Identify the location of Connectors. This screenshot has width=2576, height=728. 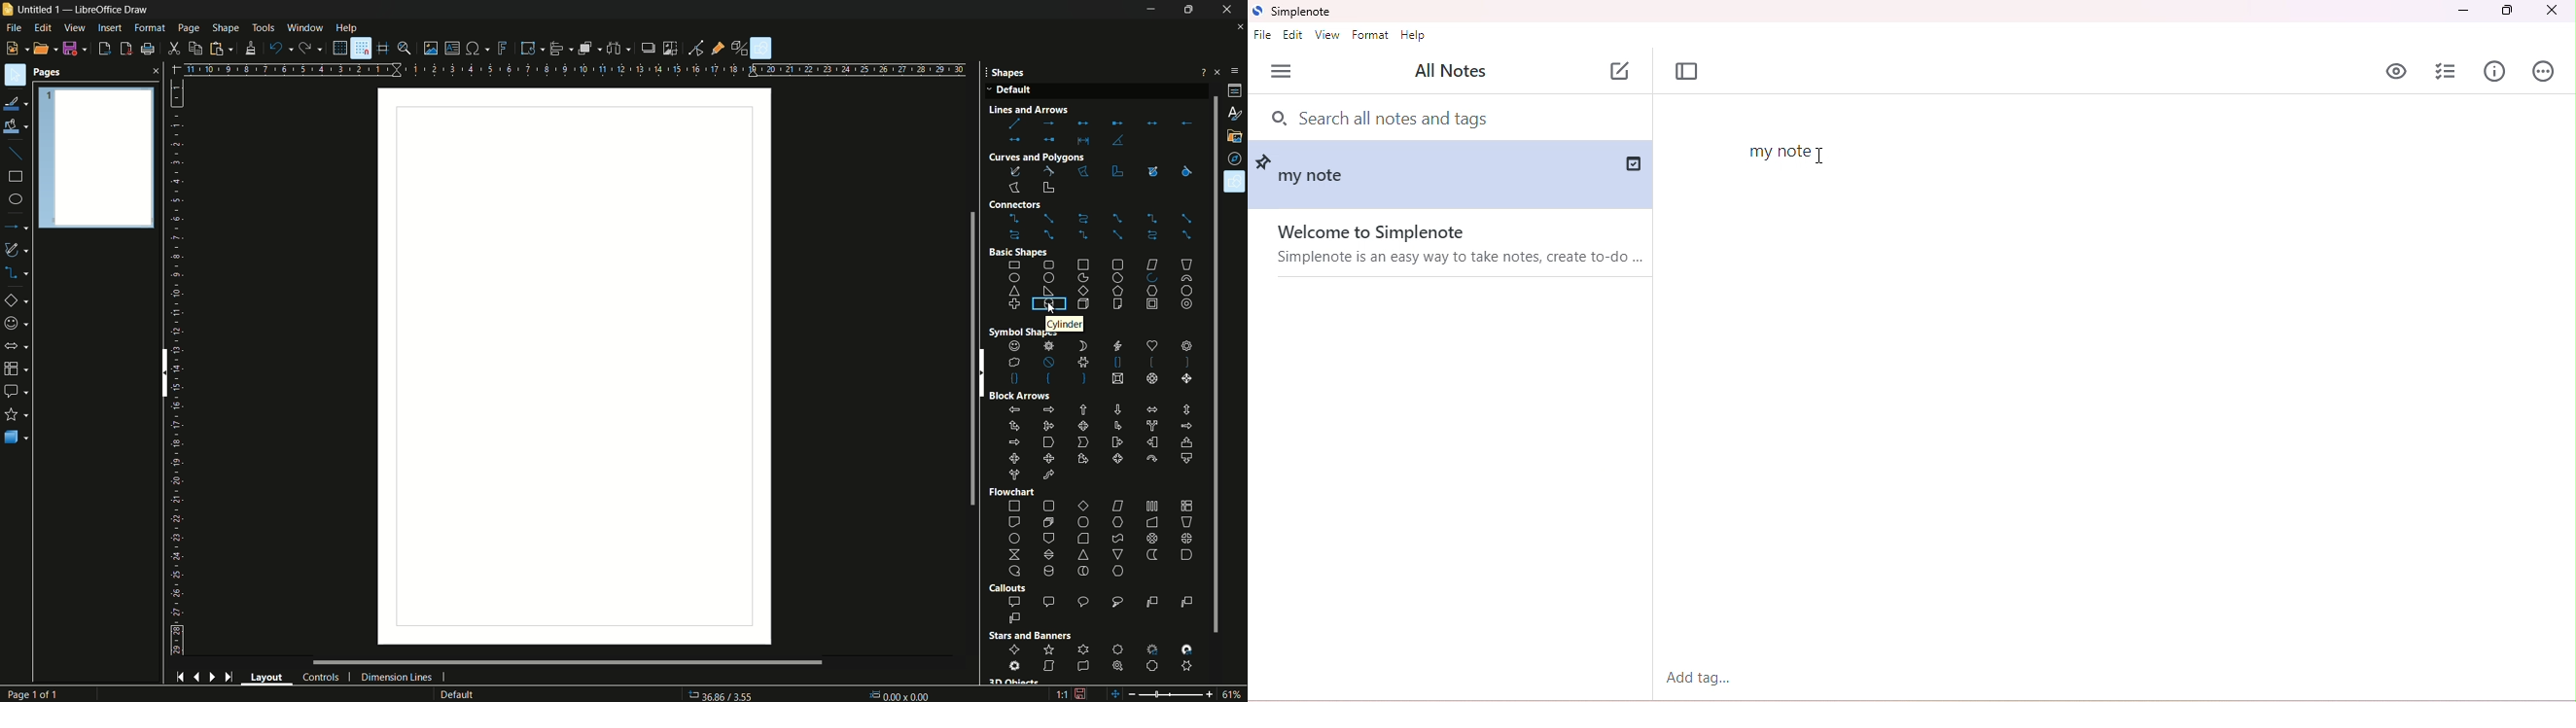
(1036, 205).